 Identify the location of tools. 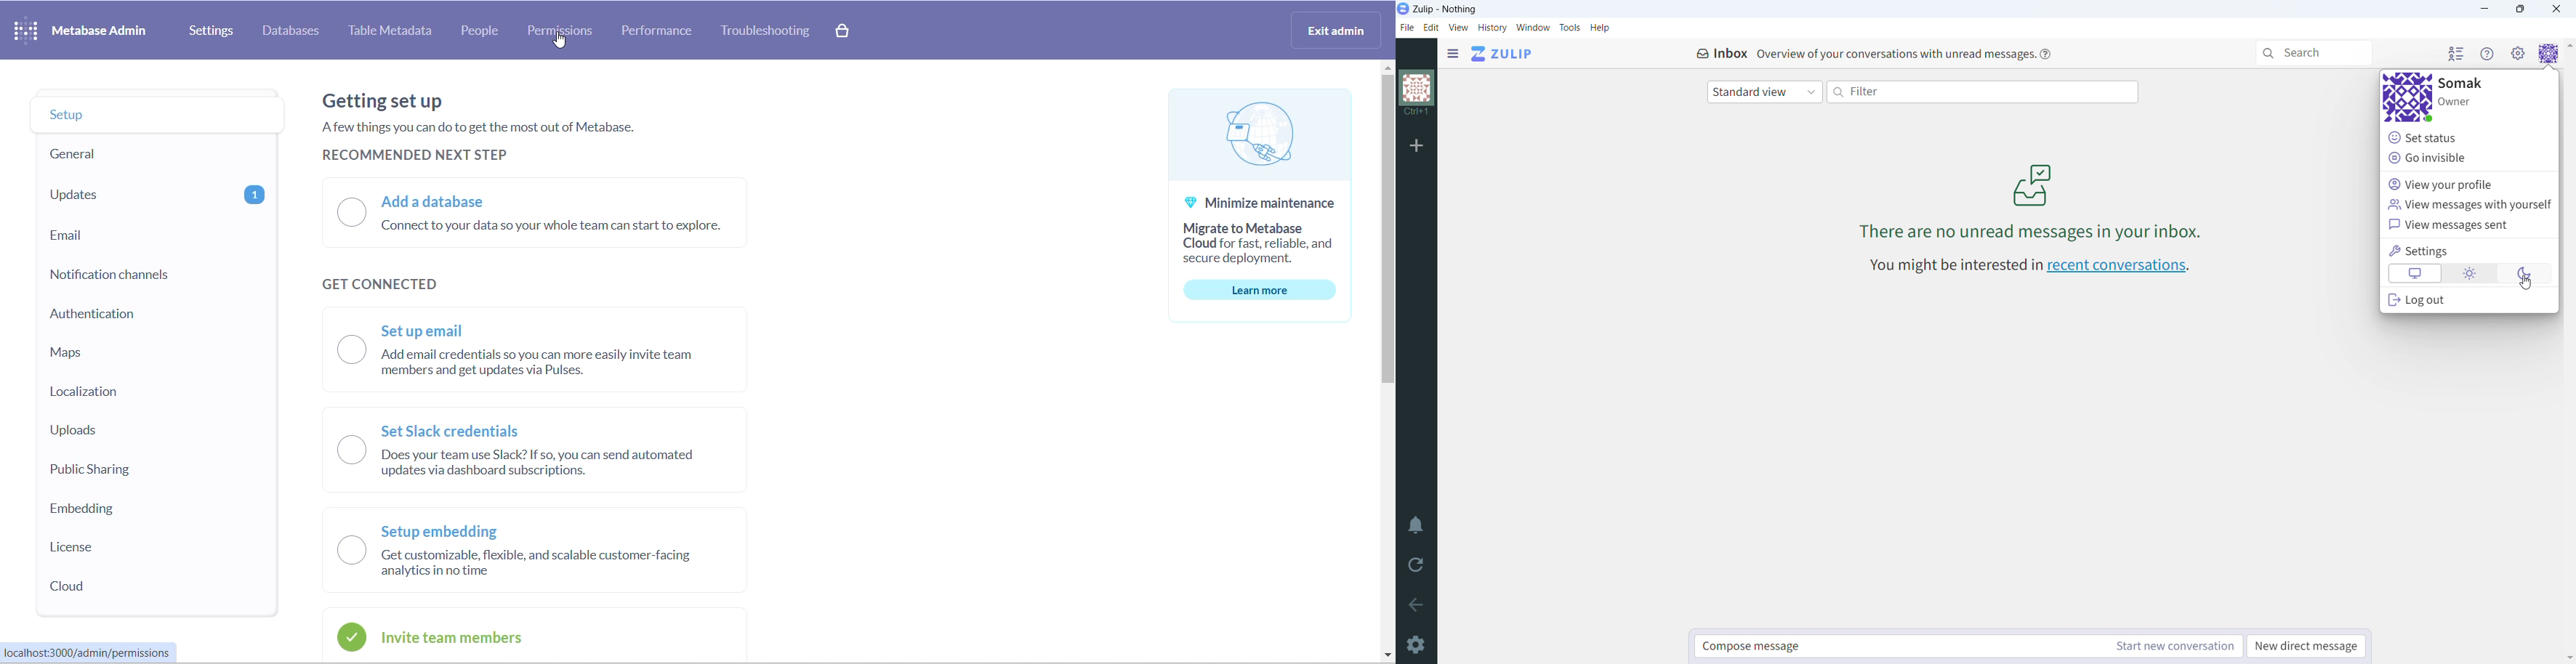
(1570, 28).